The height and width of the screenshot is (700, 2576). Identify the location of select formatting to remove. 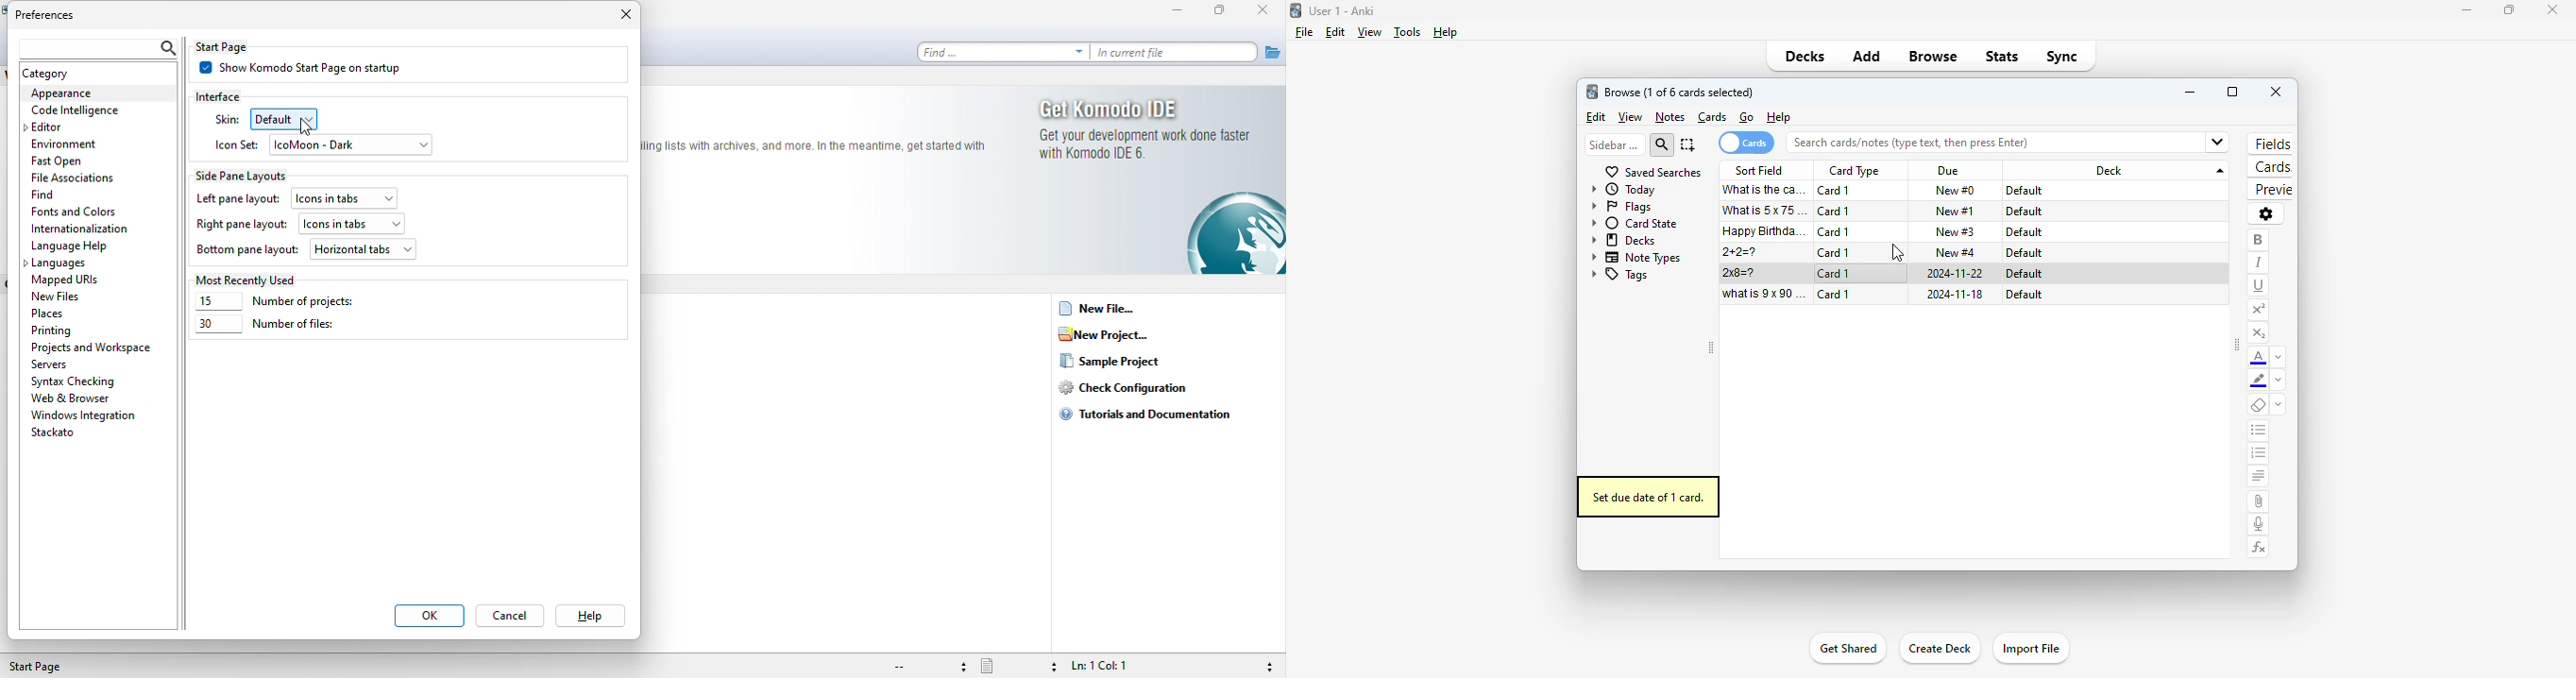
(2279, 406).